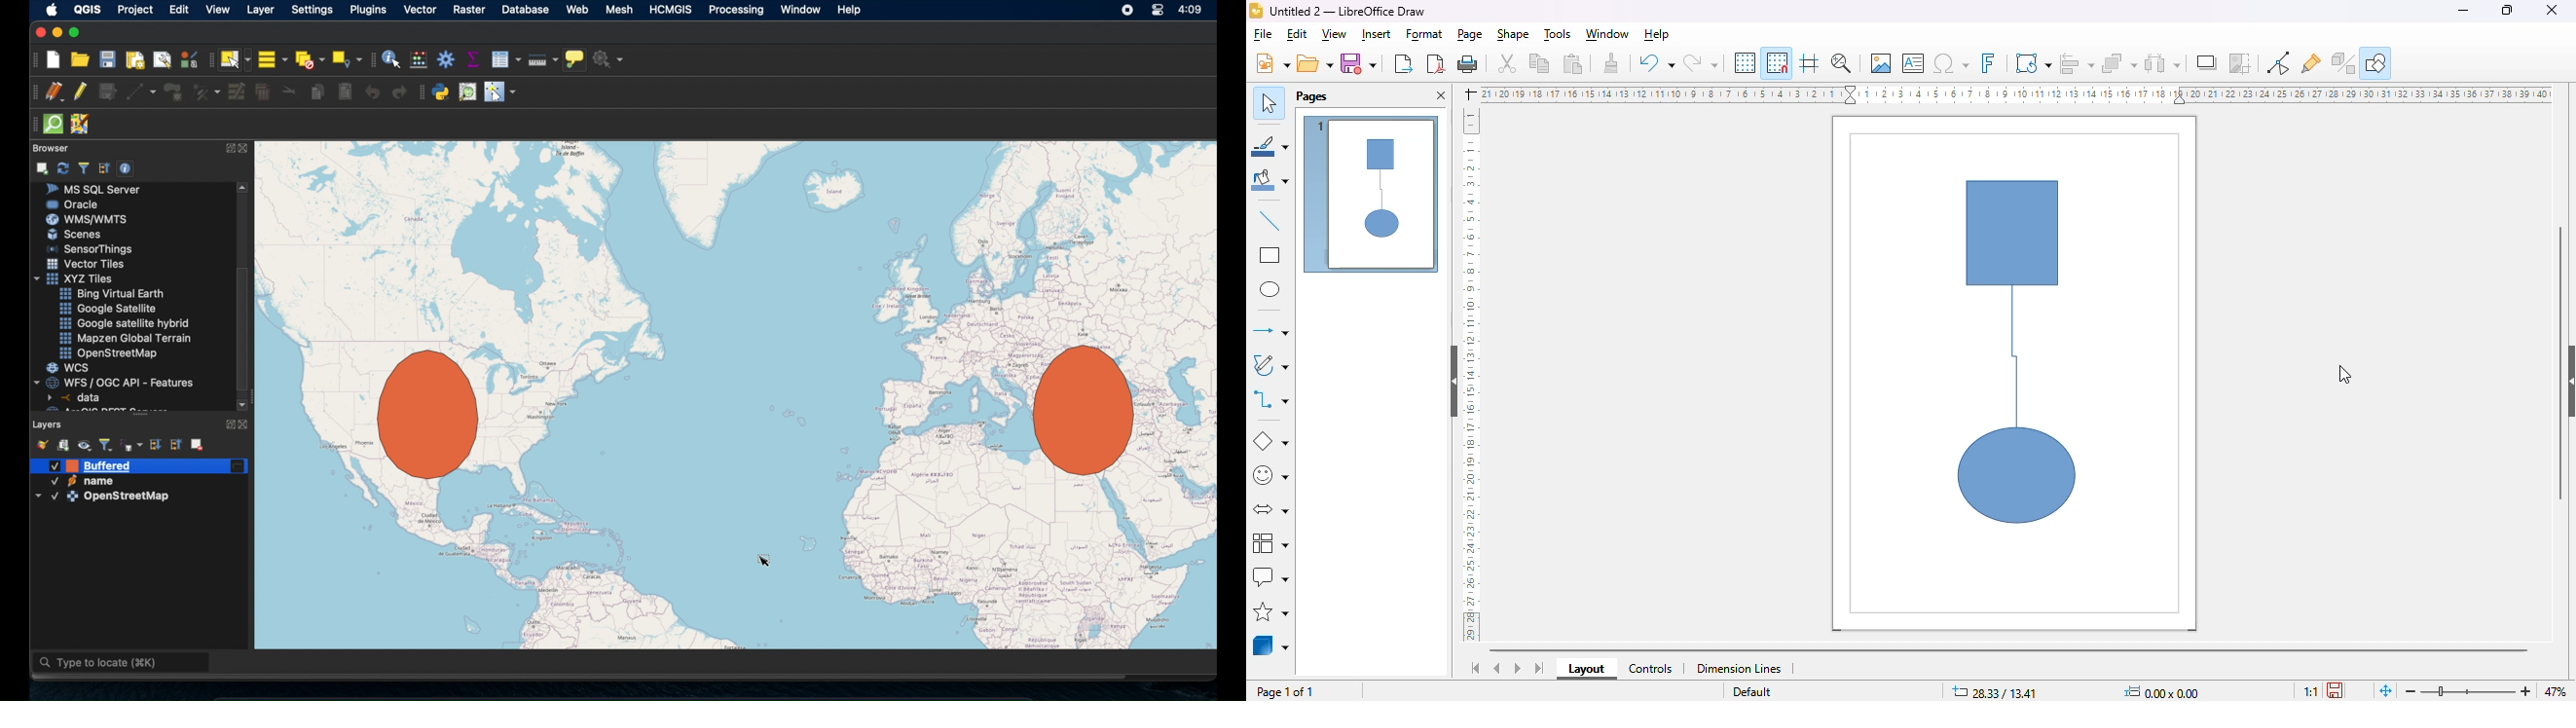  Describe the element at coordinates (198, 444) in the screenshot. I see `remove layer/group` at that location.